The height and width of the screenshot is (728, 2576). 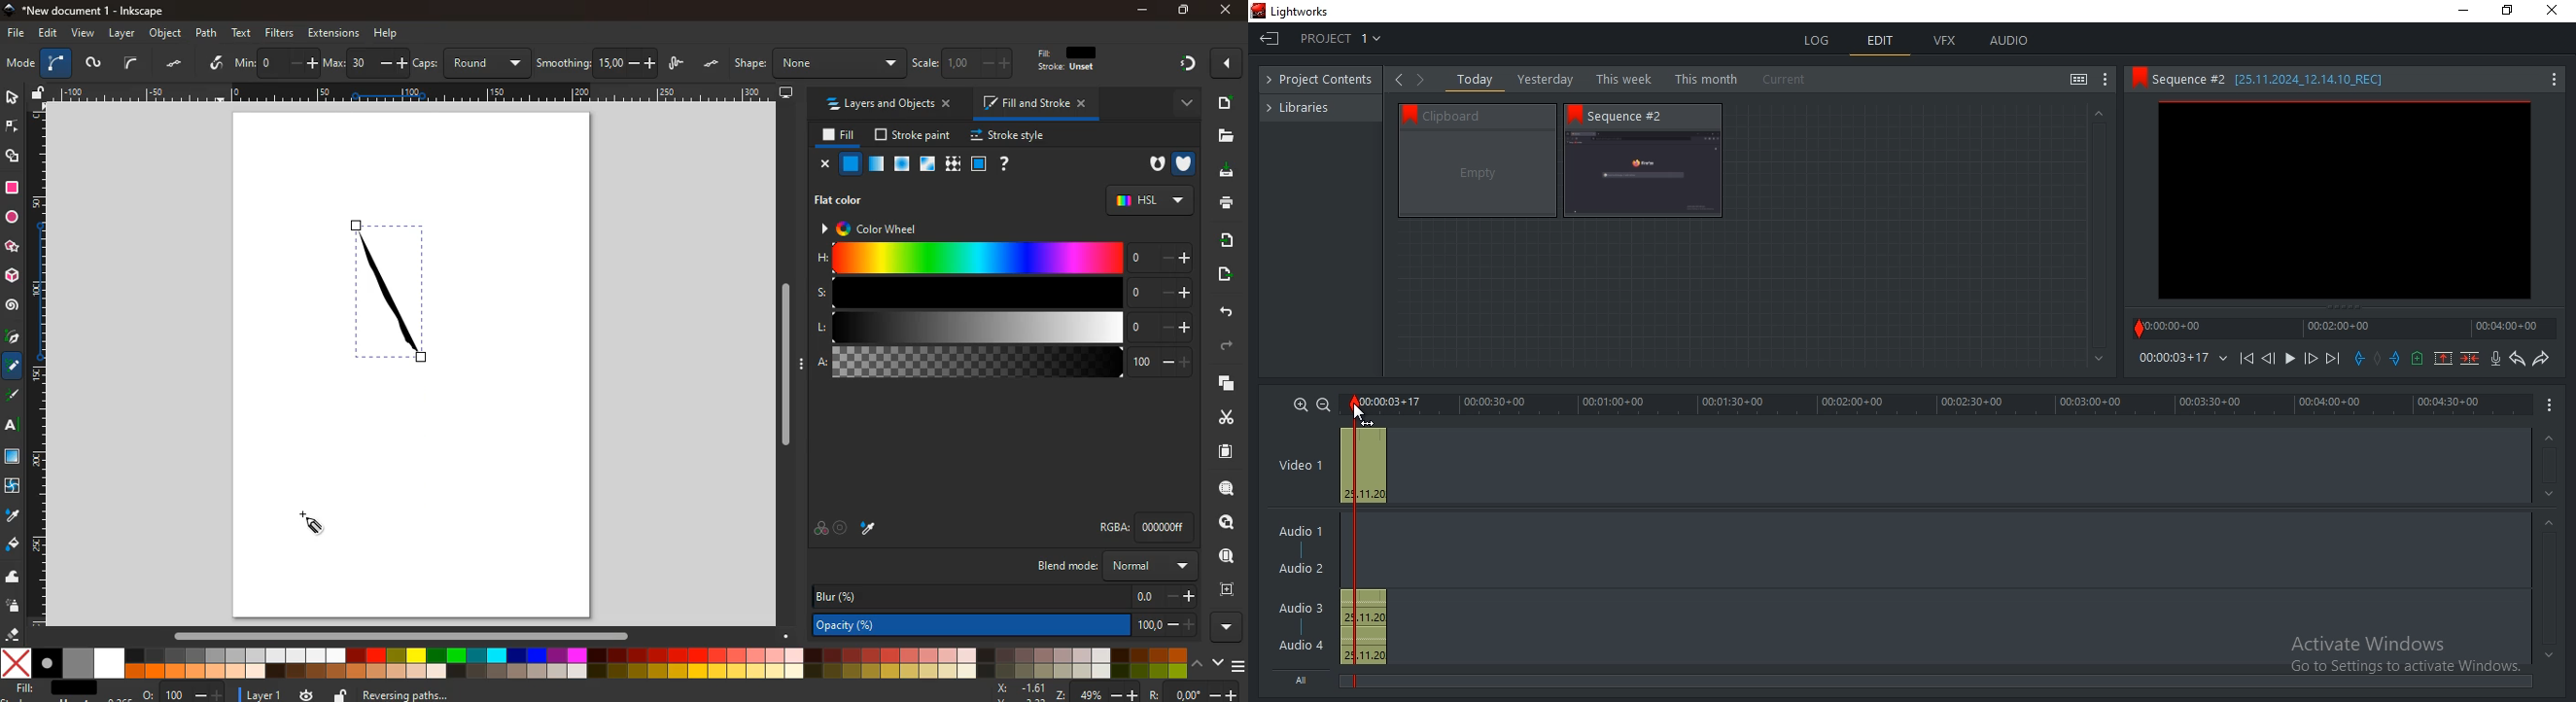 What do you see at coordinates (1272, 41) in the screenshot?
I see `Exit project` at bounding box center [1272, 41].